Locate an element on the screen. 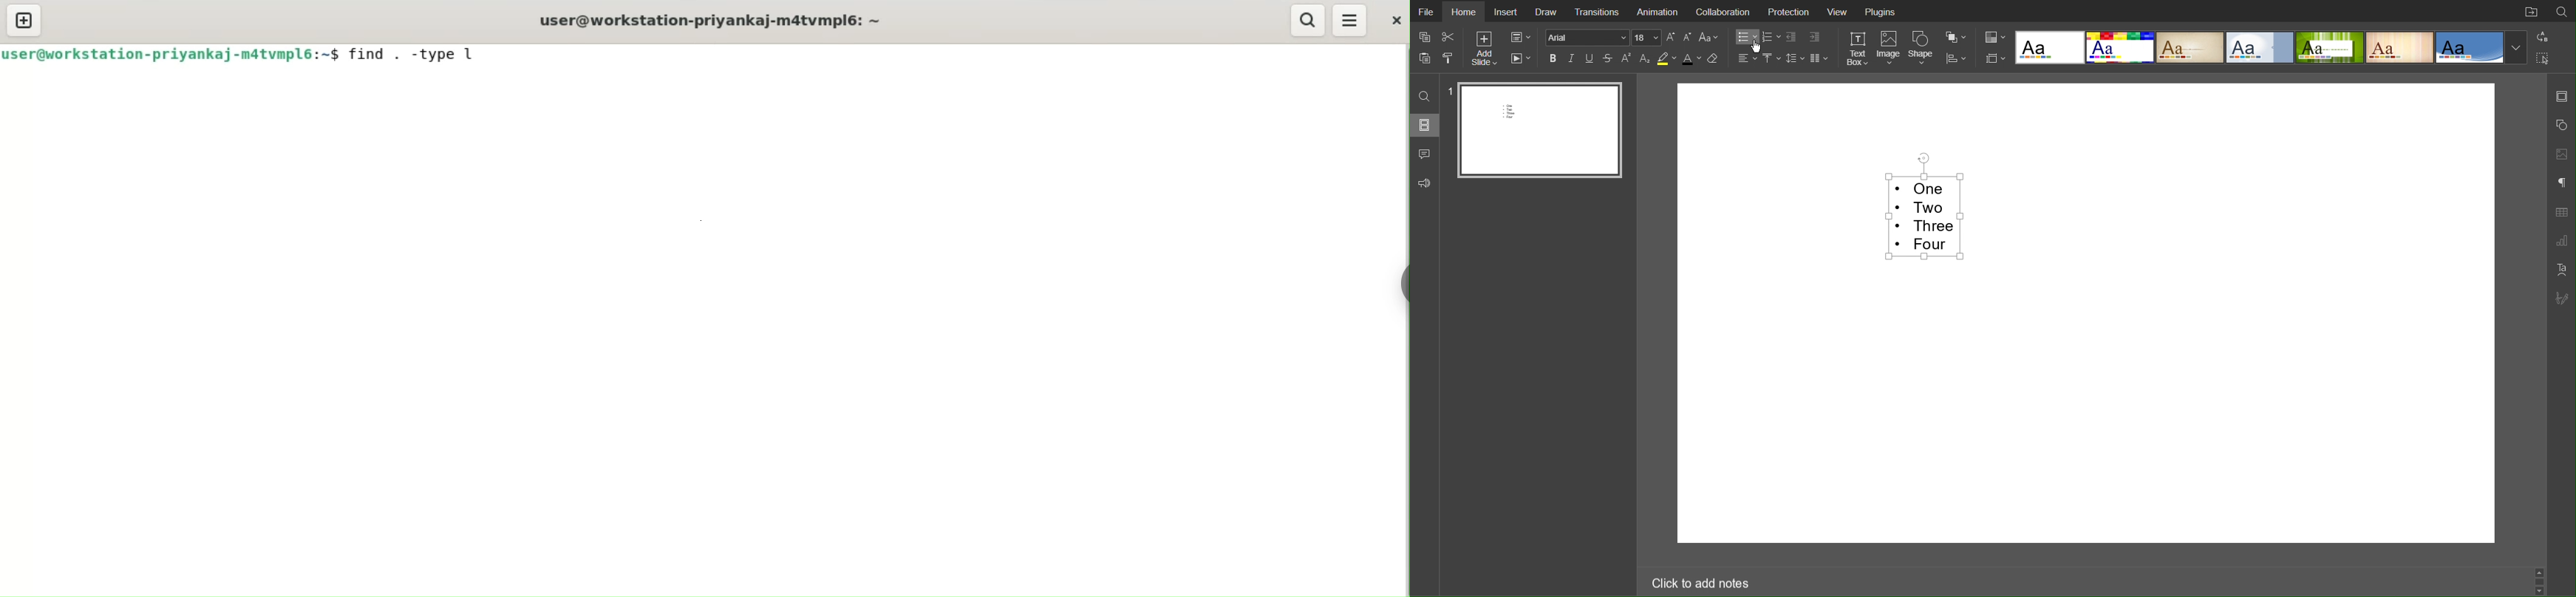 The width and height of the screenshot is (2576, 616). Highlight is located at coordinates (1667, 58).